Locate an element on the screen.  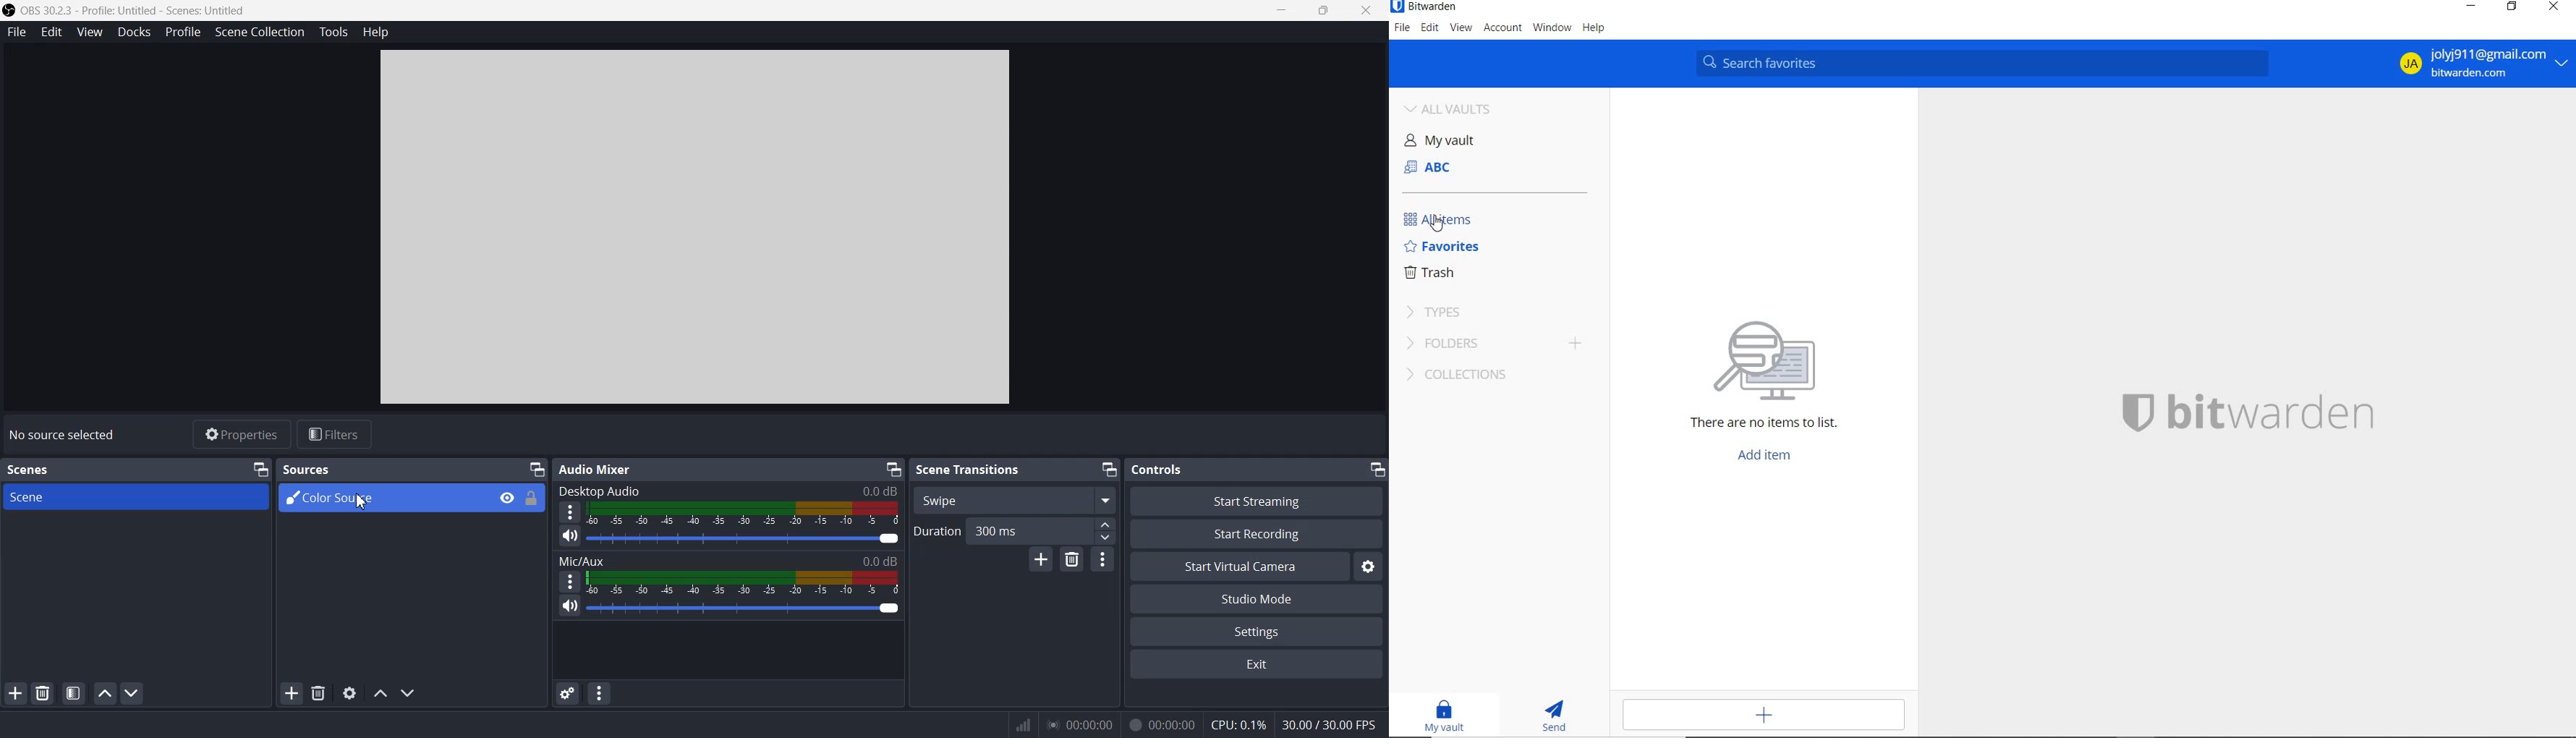
Volume Indicator is located at coordinates (744, 582).